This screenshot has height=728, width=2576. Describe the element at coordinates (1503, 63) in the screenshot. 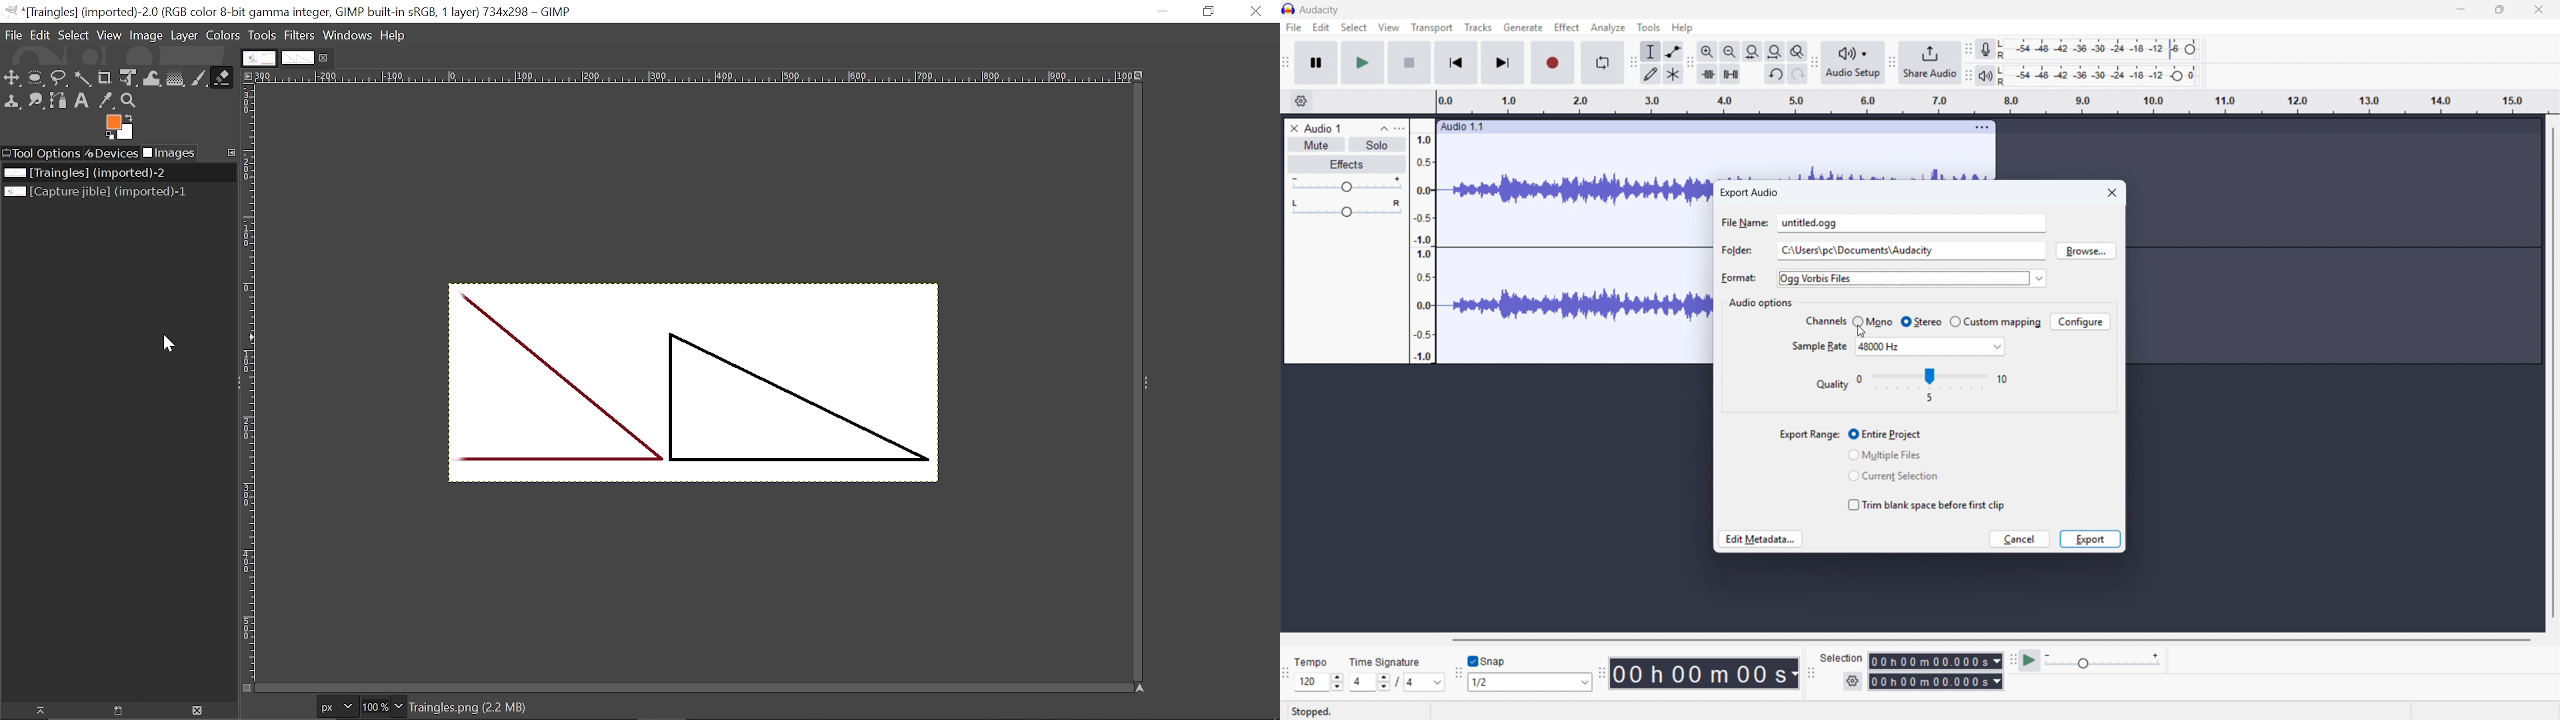

I see `Skip to last ` at that location.